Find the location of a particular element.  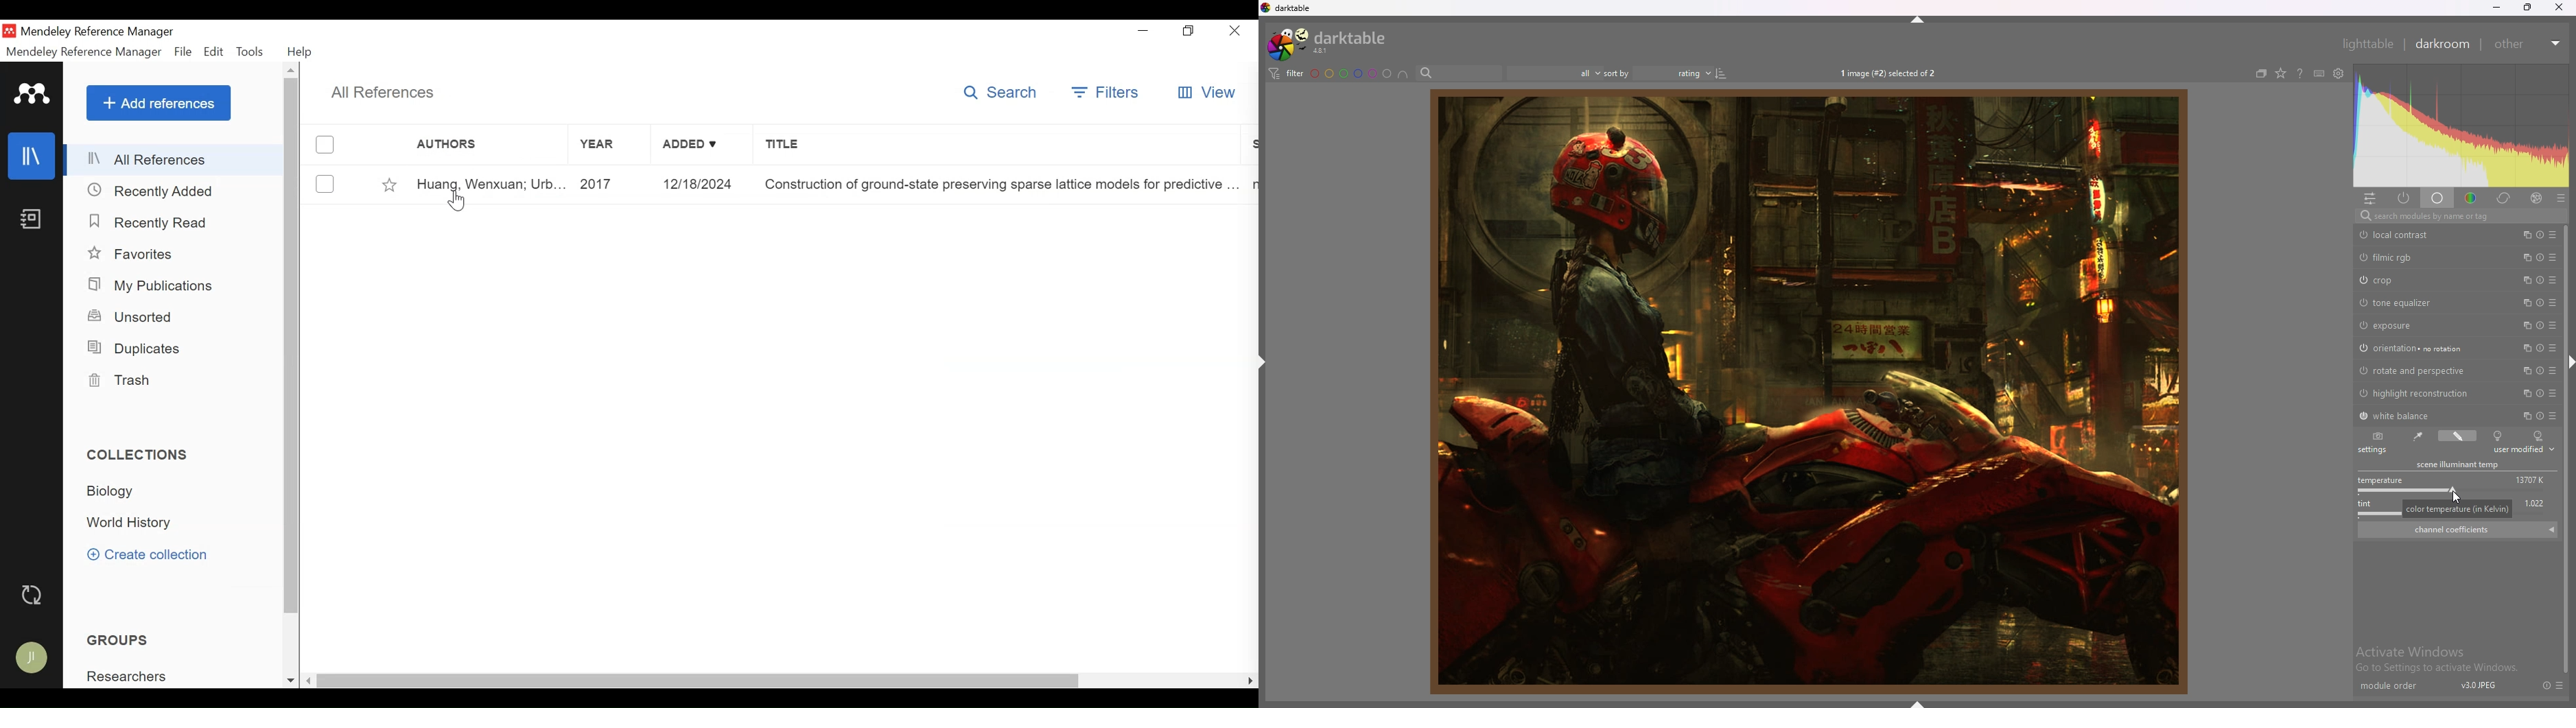

presets is located at coordinates (2561, 199).